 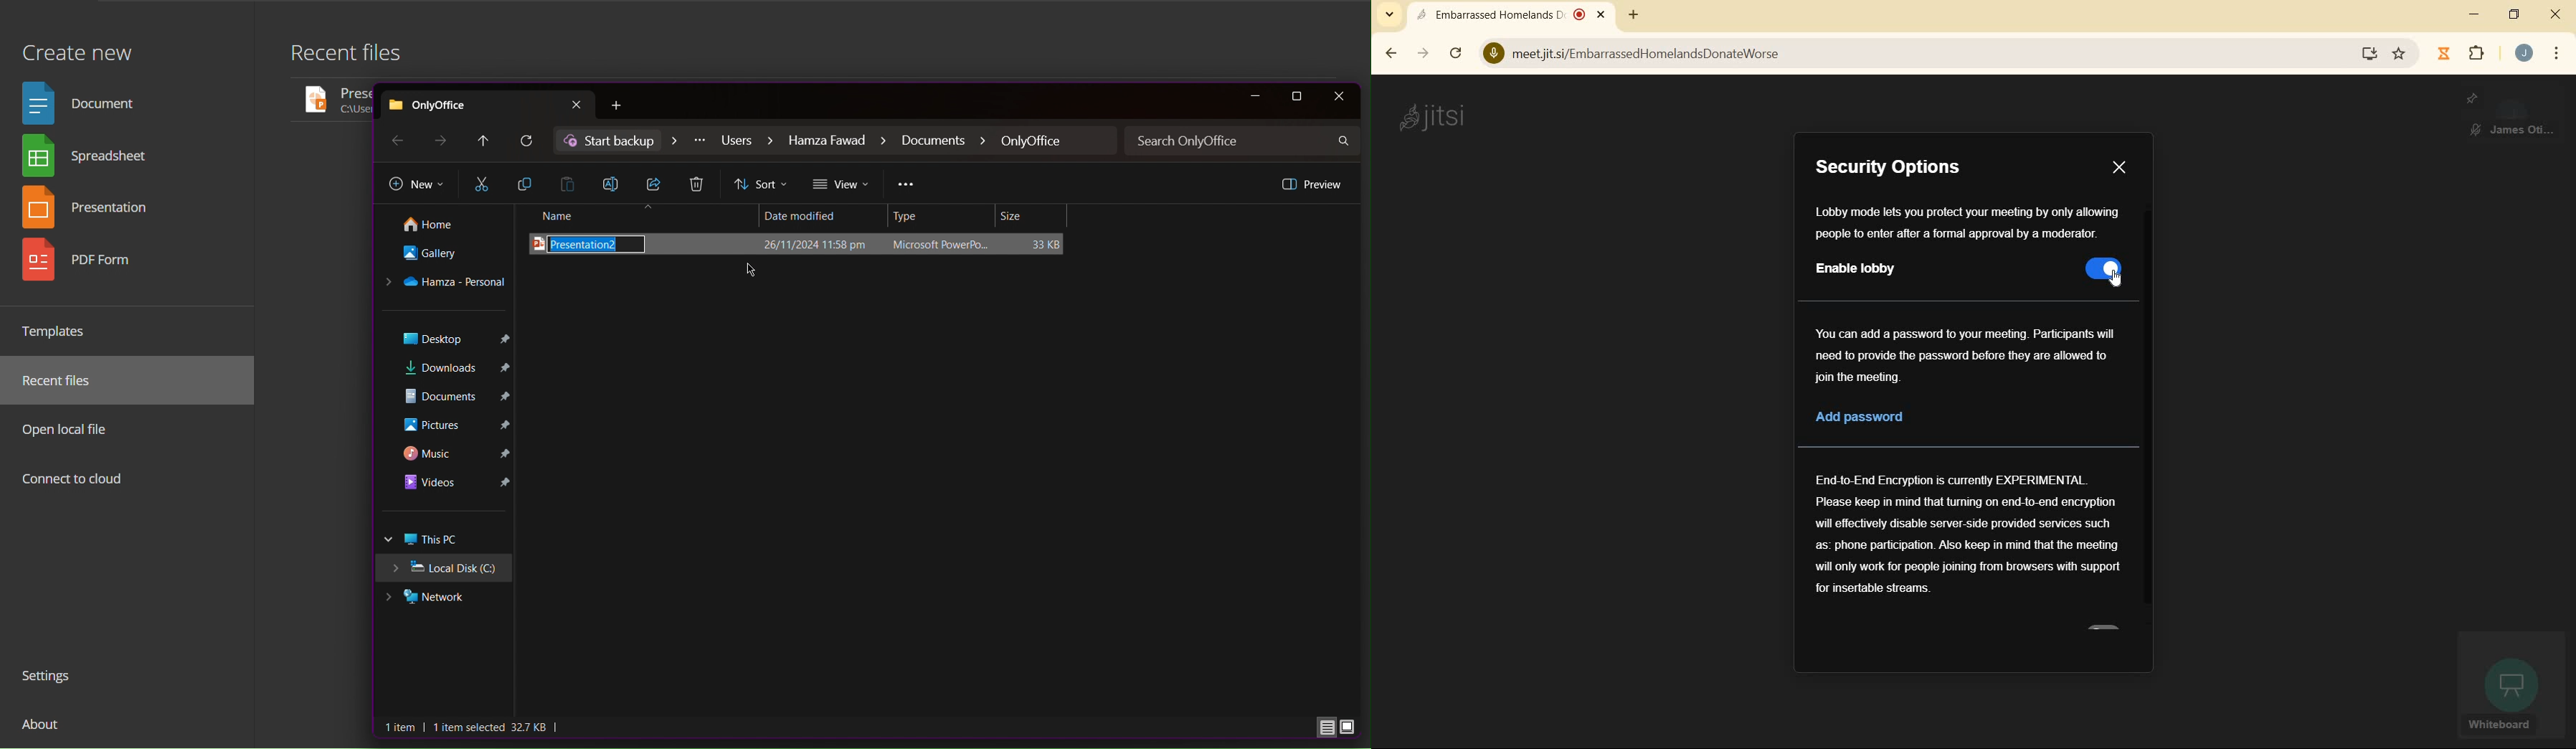 What do you see at coordinates (449, 570) in the screenshot?
I see `Local Disk` at bounding box center [449, 570].